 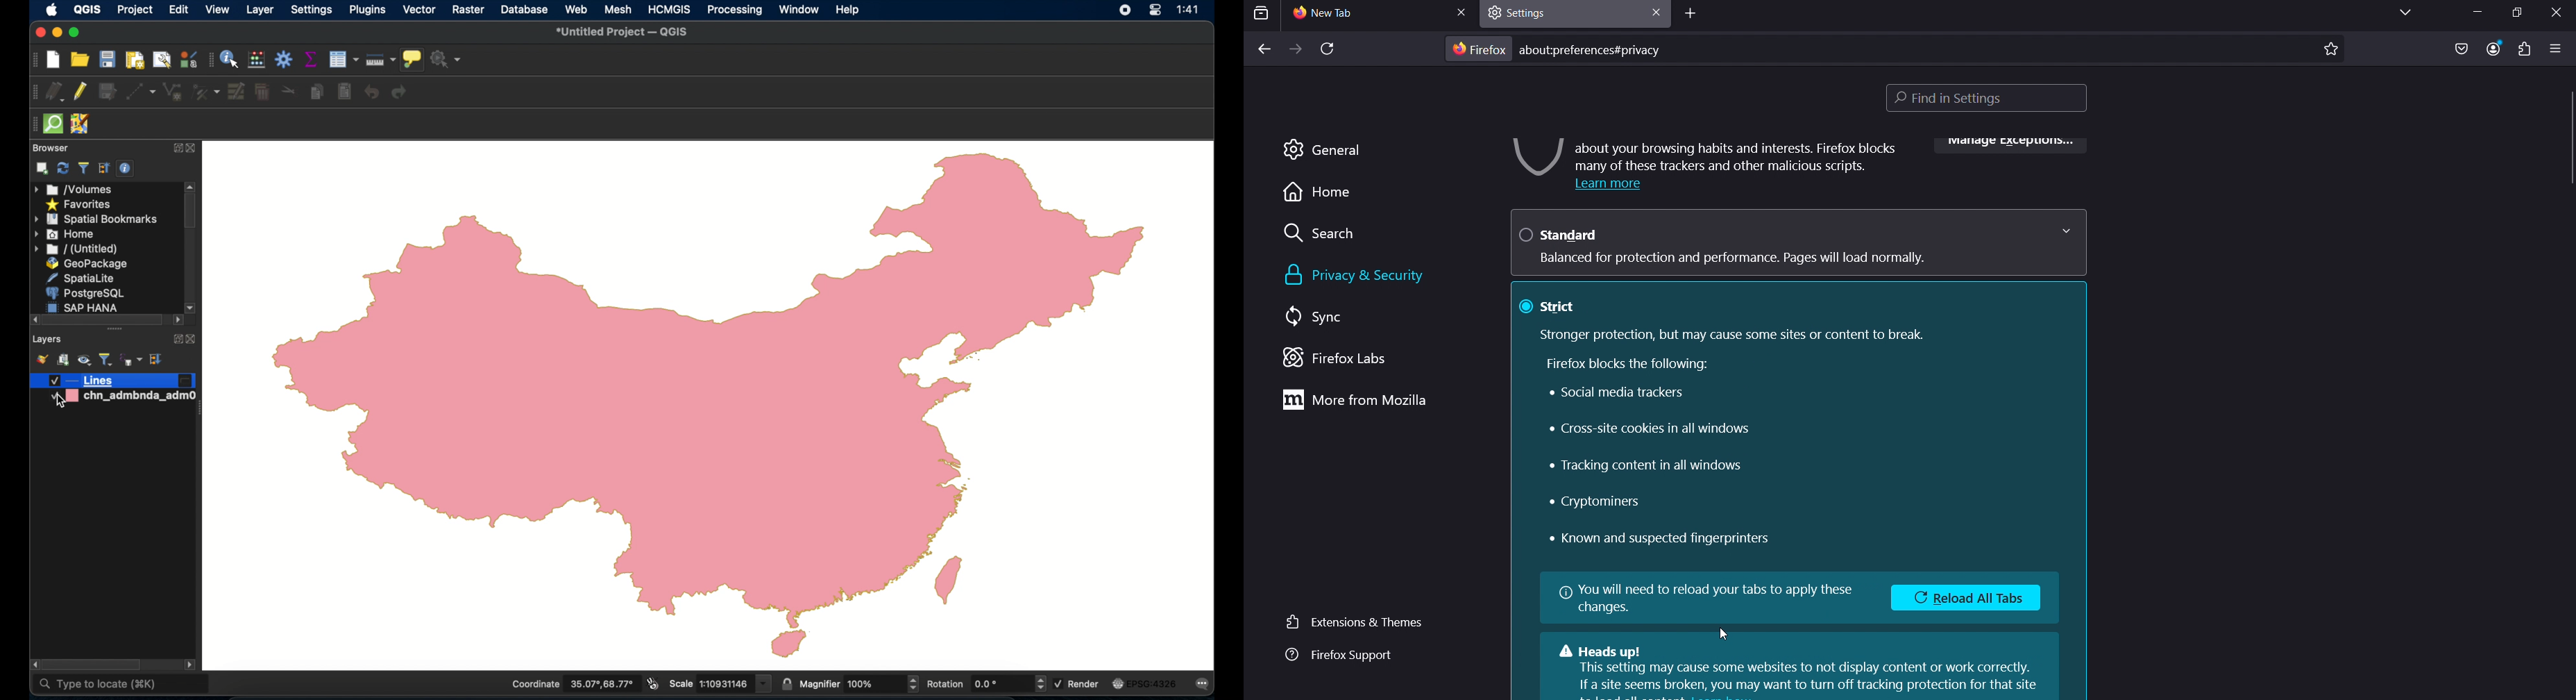 What do you see at coordinates (1262, 13) in the screenshot?
I see `search tab` at bounding box center [1262, 13].